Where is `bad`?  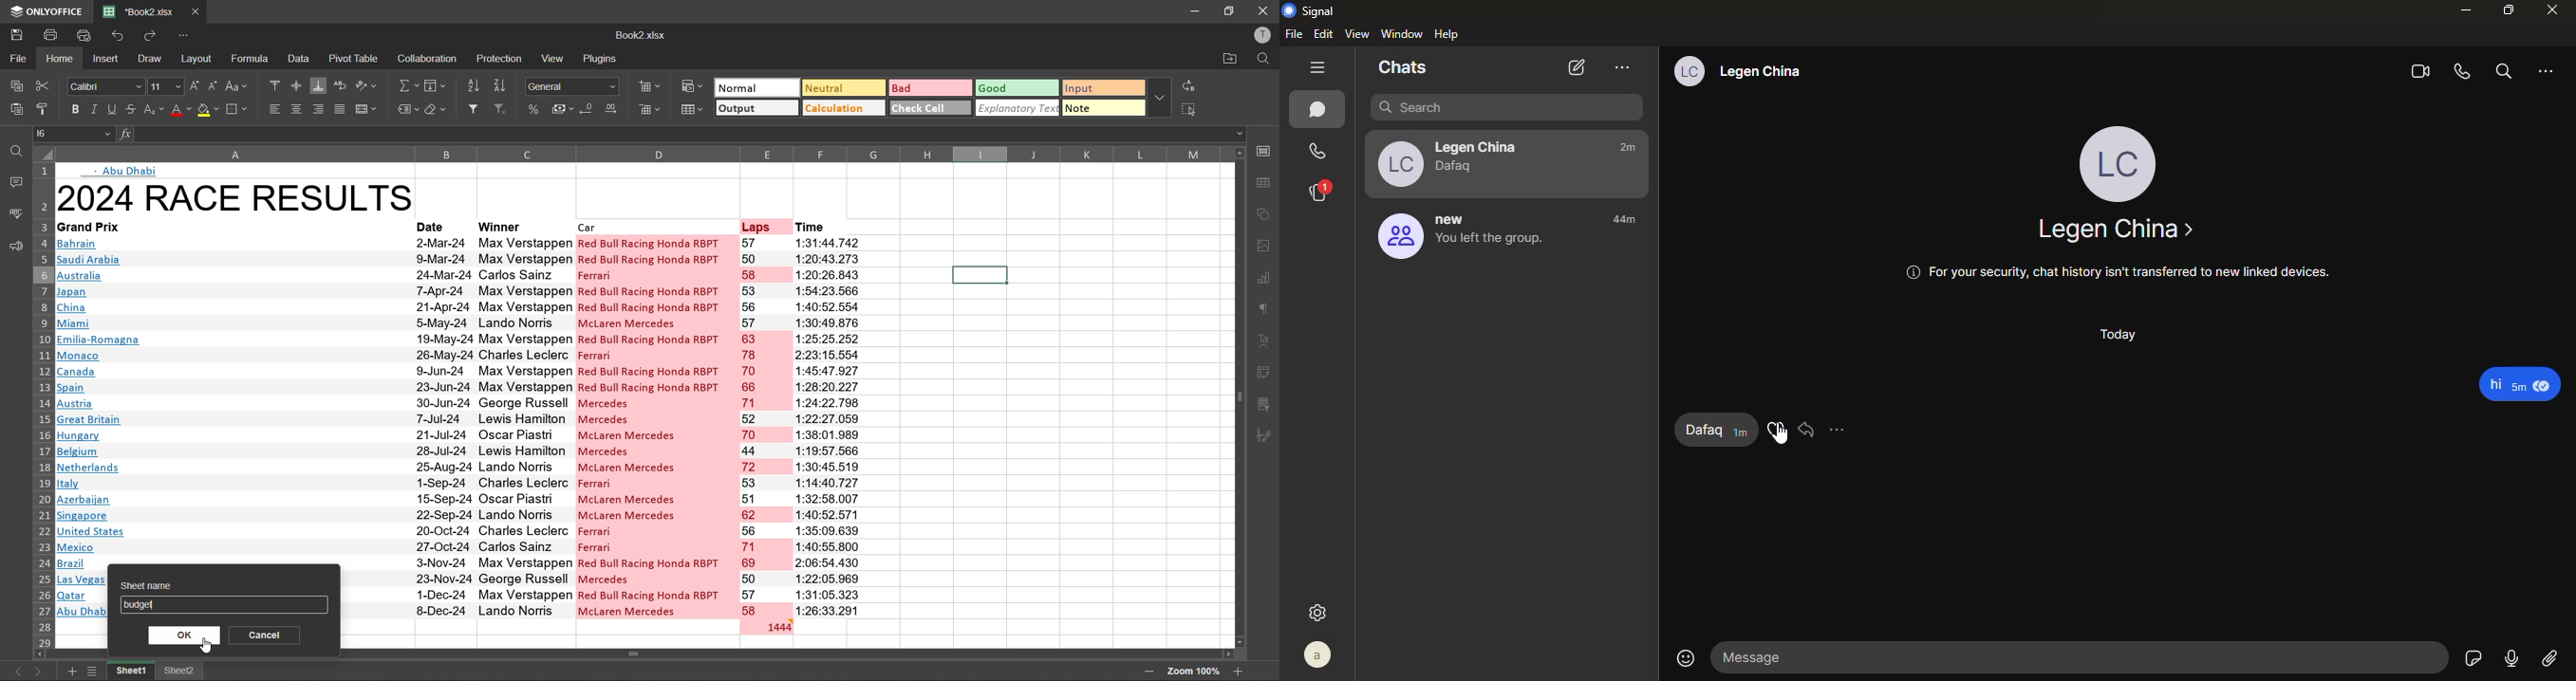 bad is located at coordinates (928, 86).